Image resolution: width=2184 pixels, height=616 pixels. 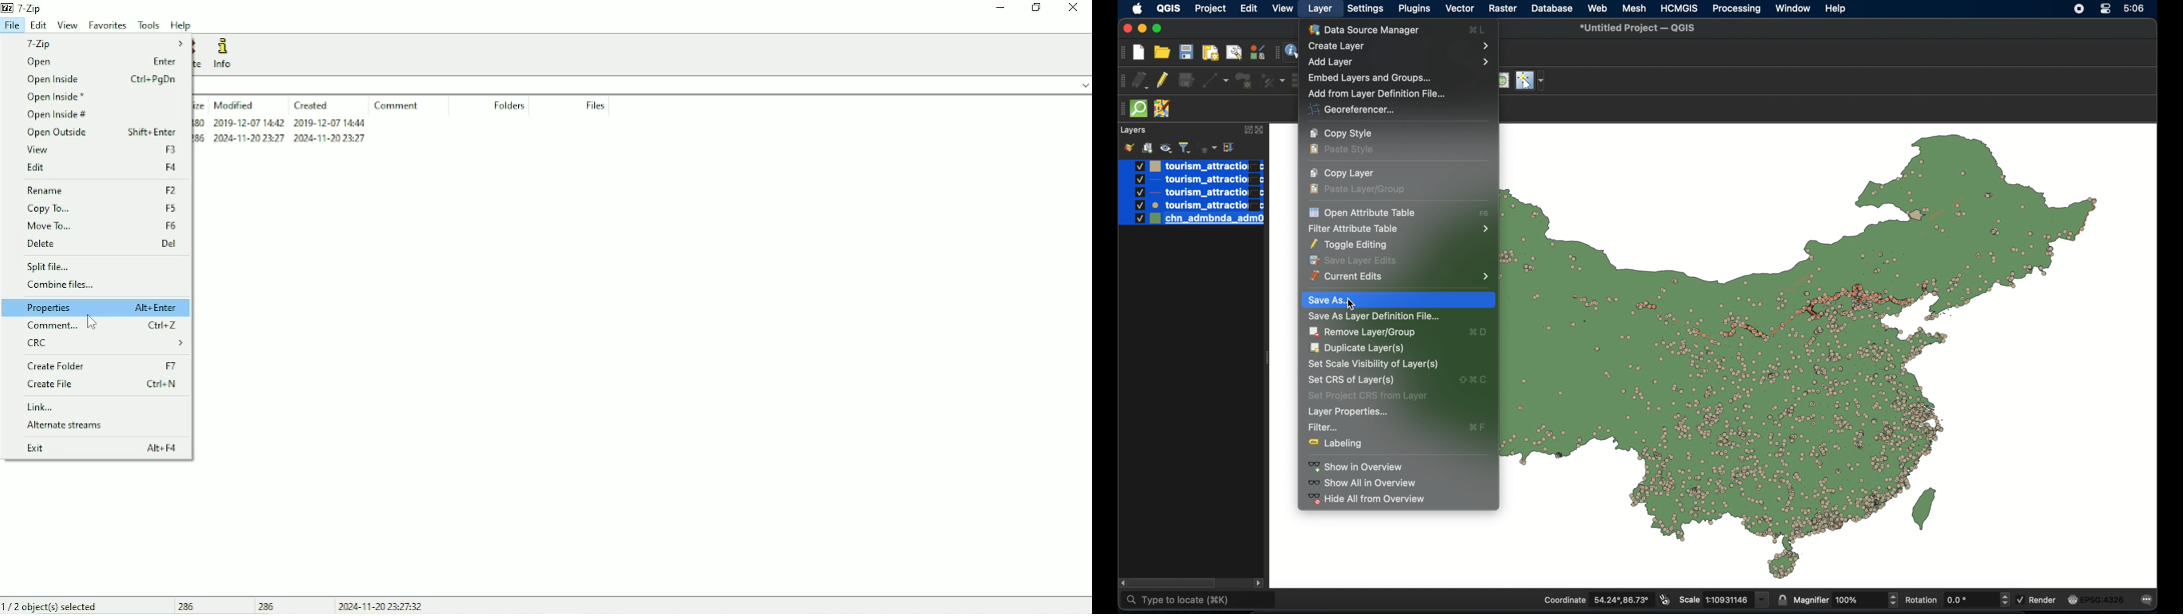 I want to click on Open Inside *, so click(x=60, y=97).